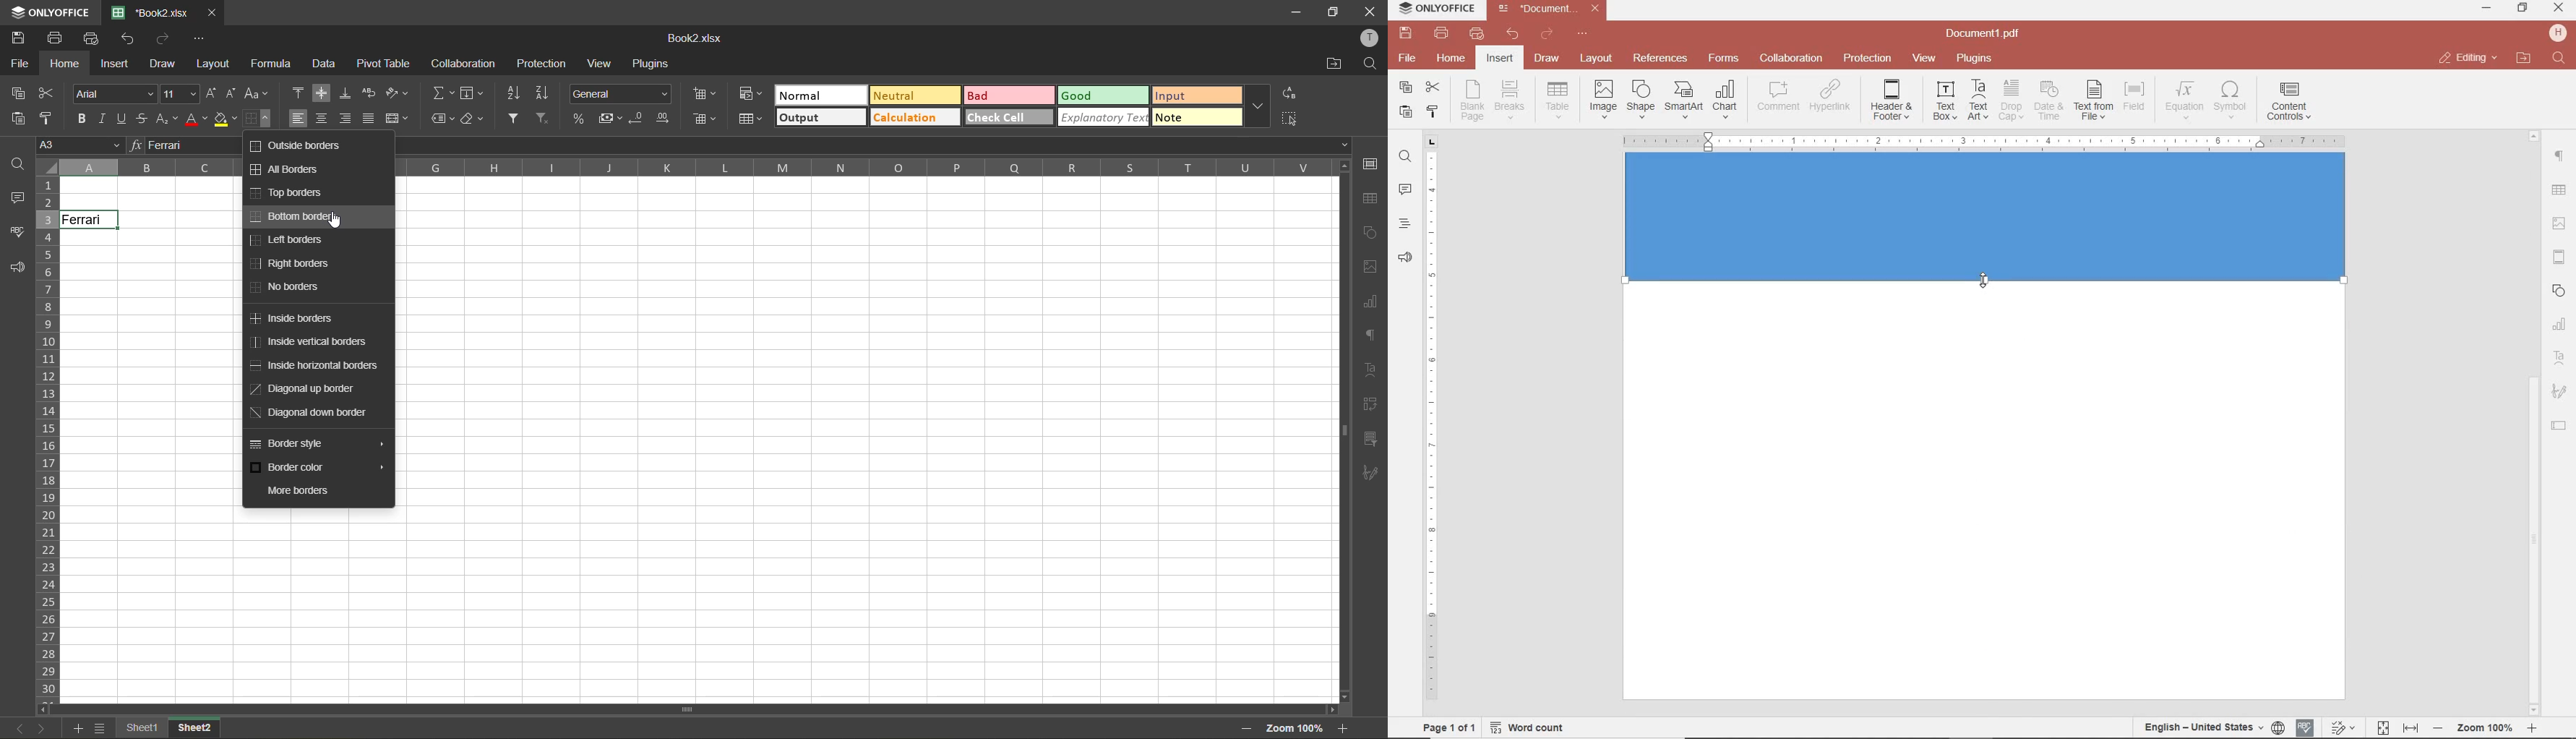 Image resolution: width=2576 pixels, height=756 pixels. Describe the element at coordinates (395, 116) in the screenshot. I see `merge and center` at that location.